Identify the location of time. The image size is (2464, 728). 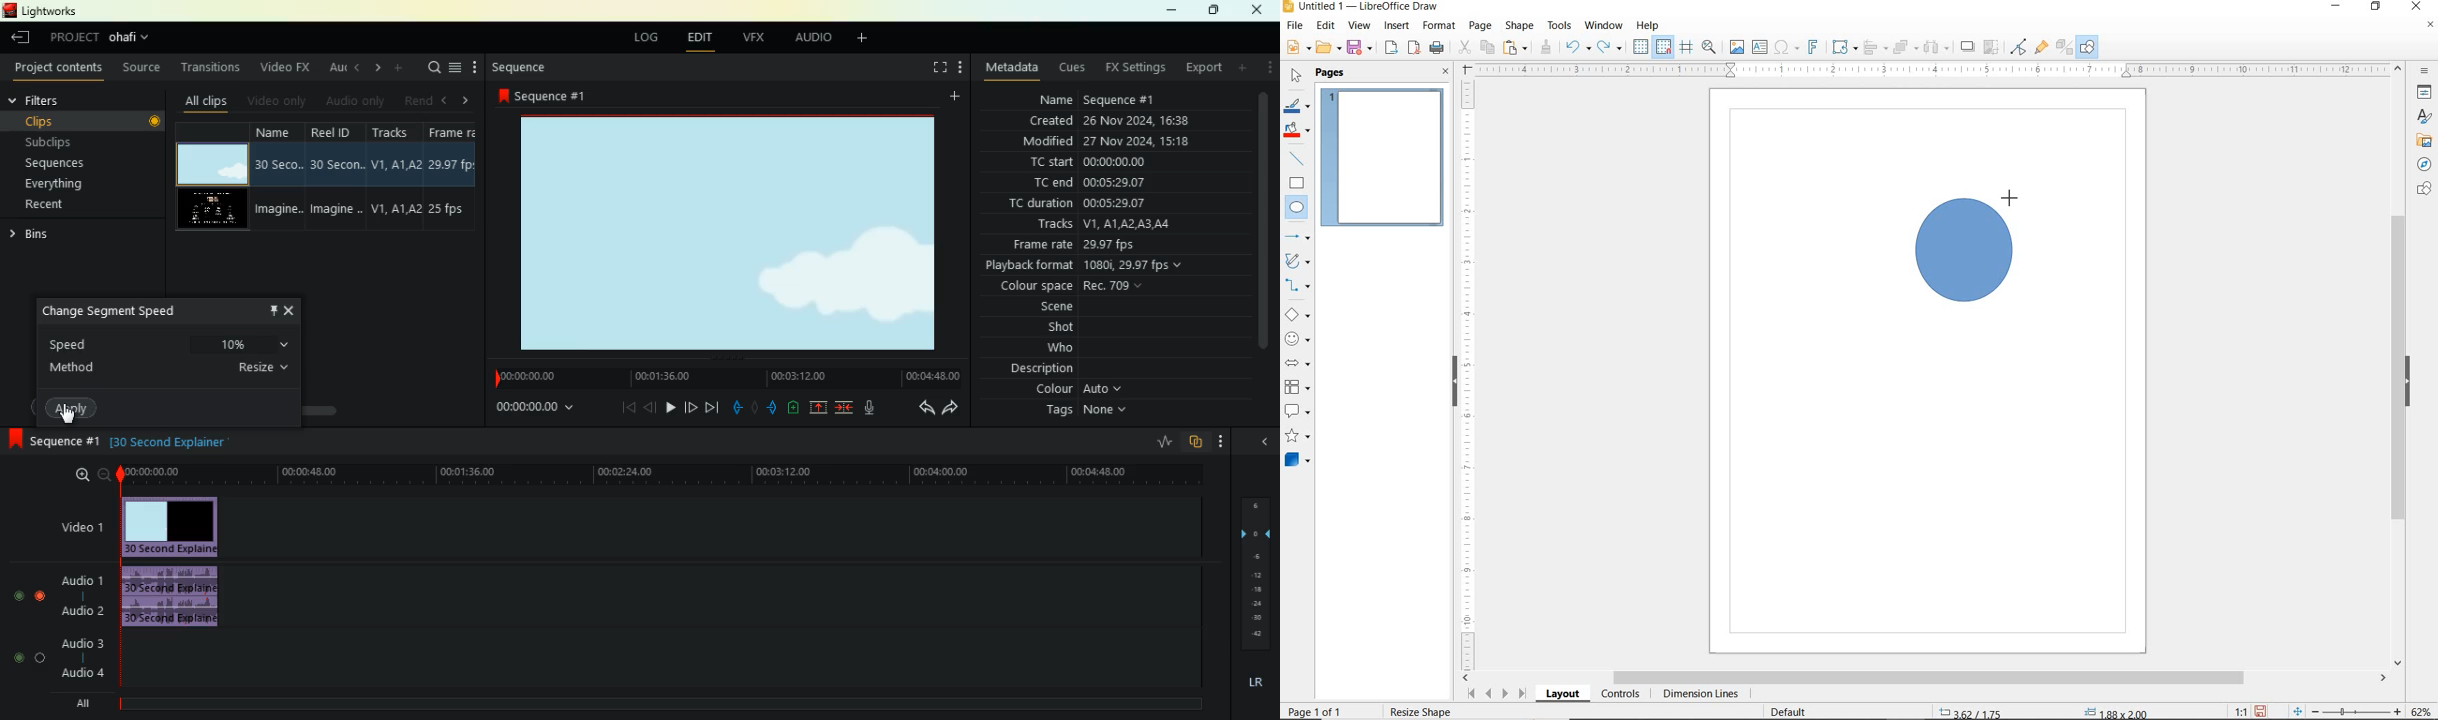
(722, 376).